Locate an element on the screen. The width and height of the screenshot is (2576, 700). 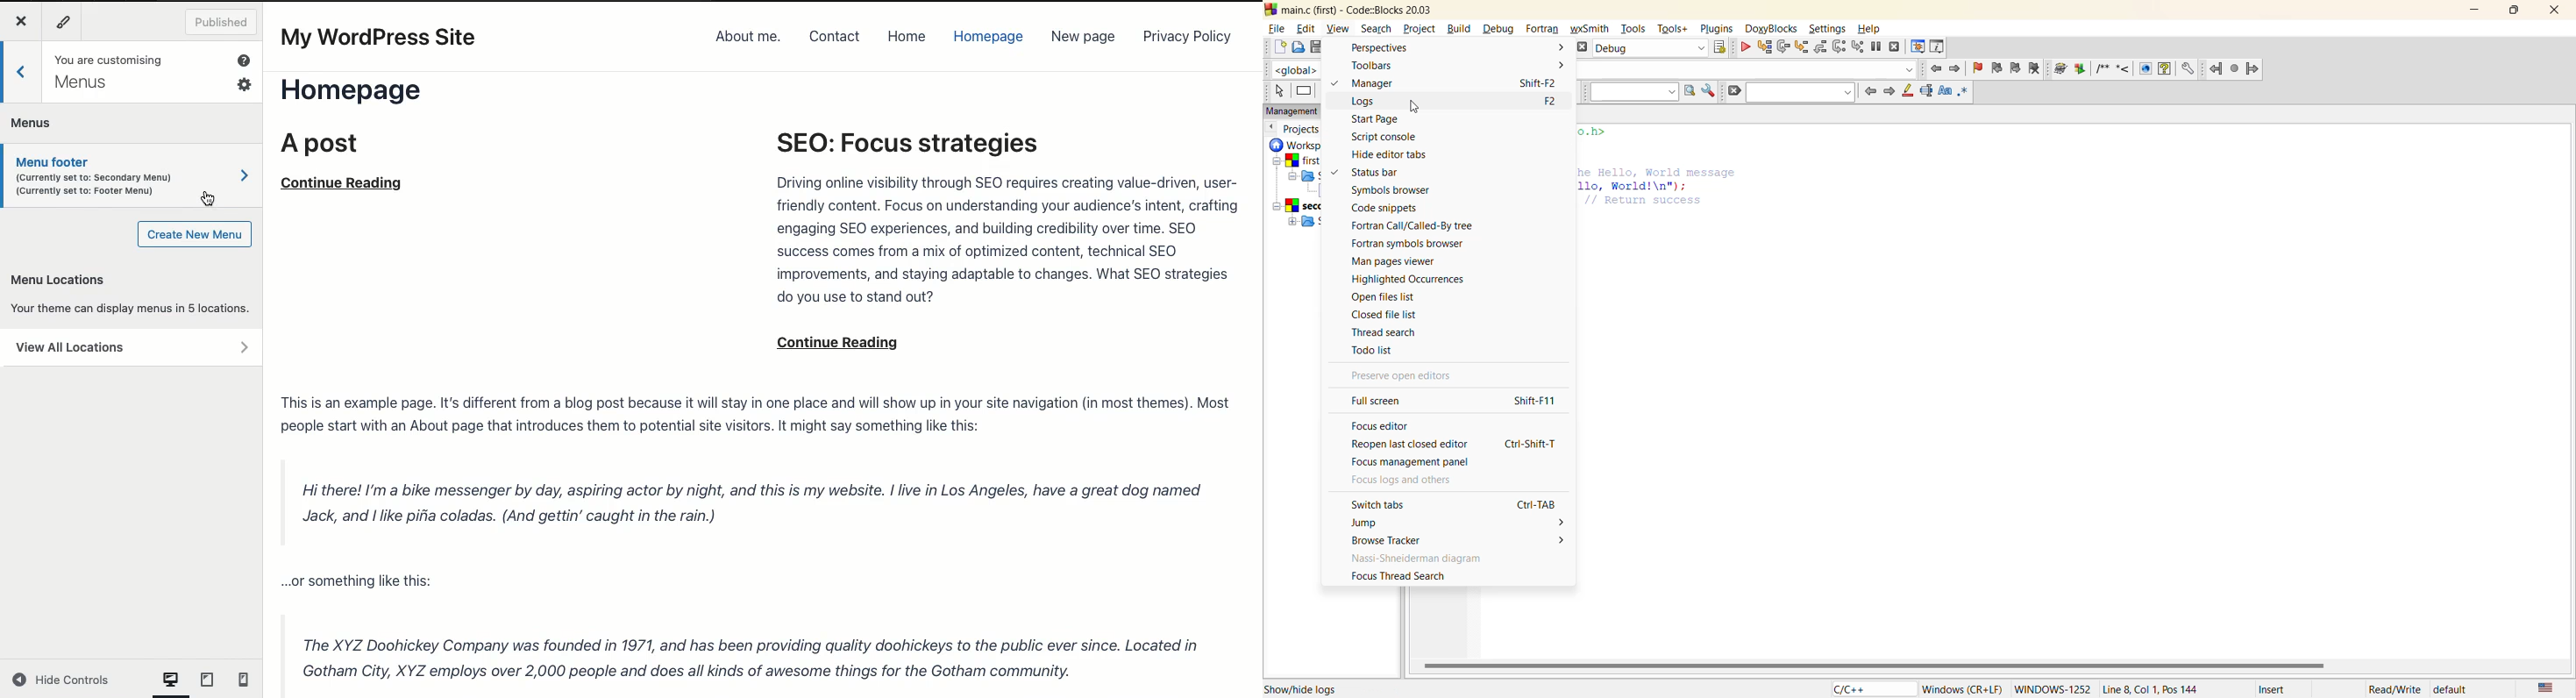
WINDOWS-1252 is located at coordinates (2051, 688).